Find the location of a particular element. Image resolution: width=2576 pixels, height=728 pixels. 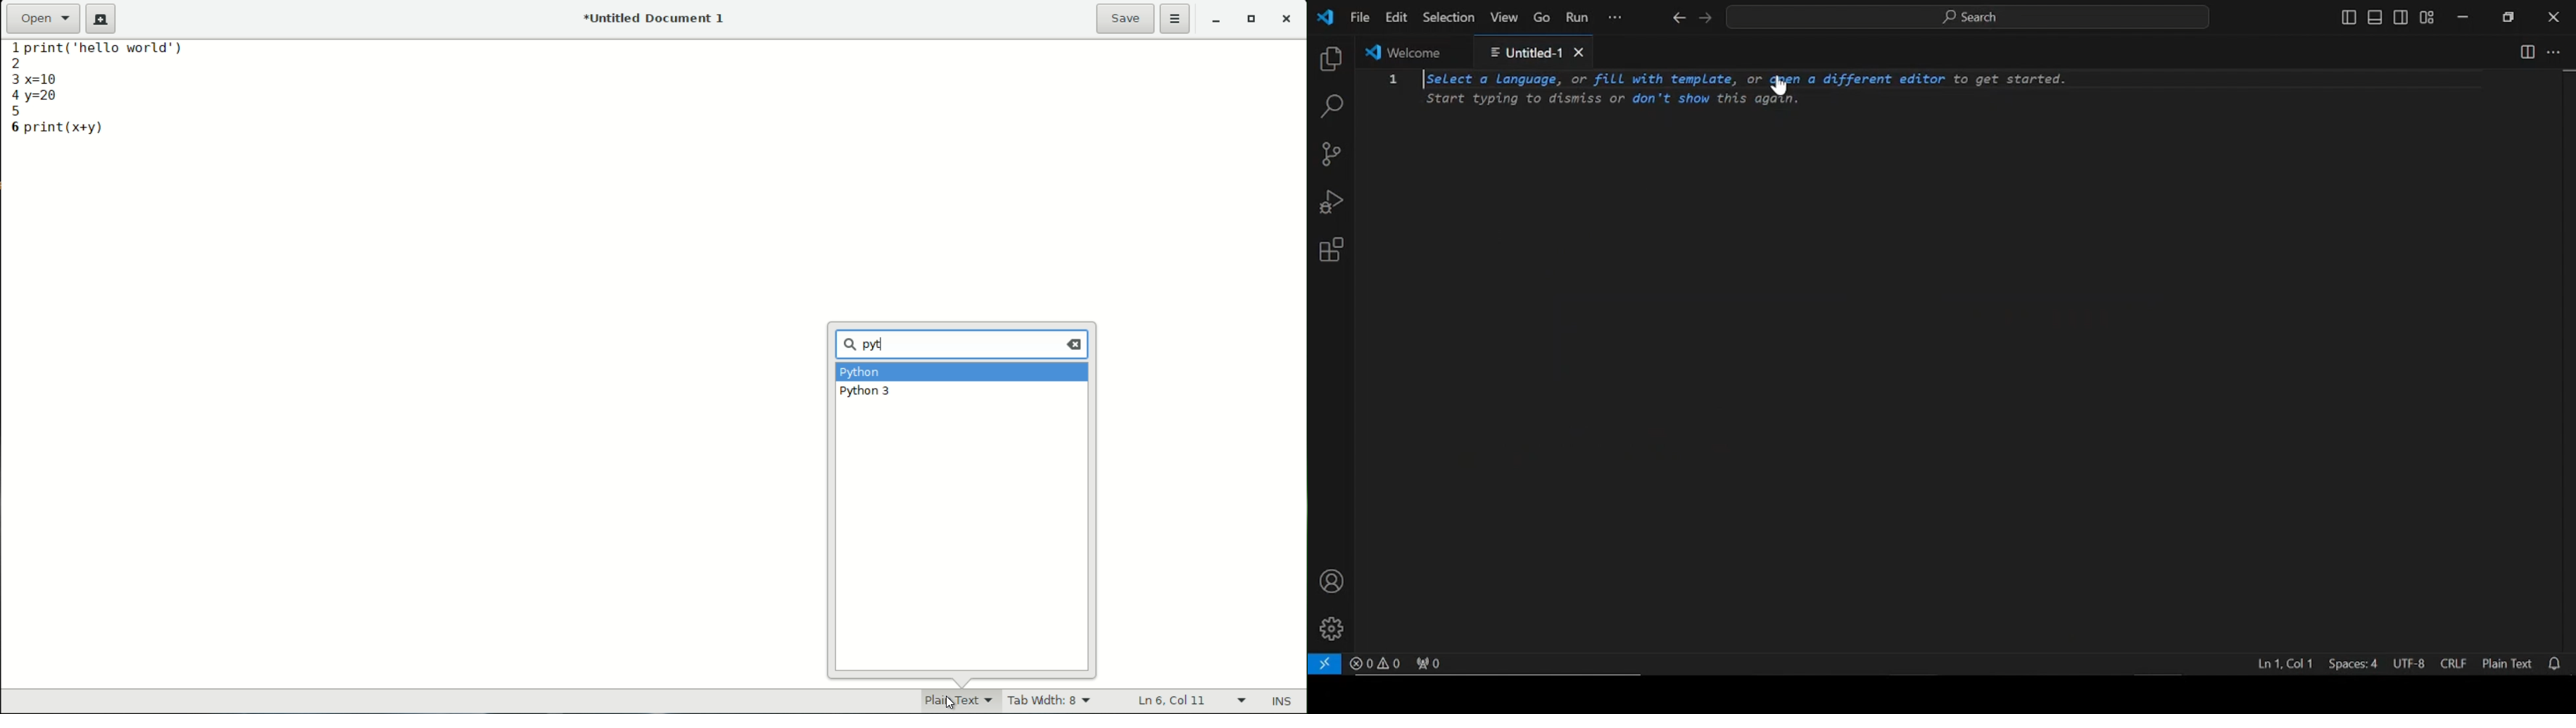

y equation  is located at coordinates (45, 96).